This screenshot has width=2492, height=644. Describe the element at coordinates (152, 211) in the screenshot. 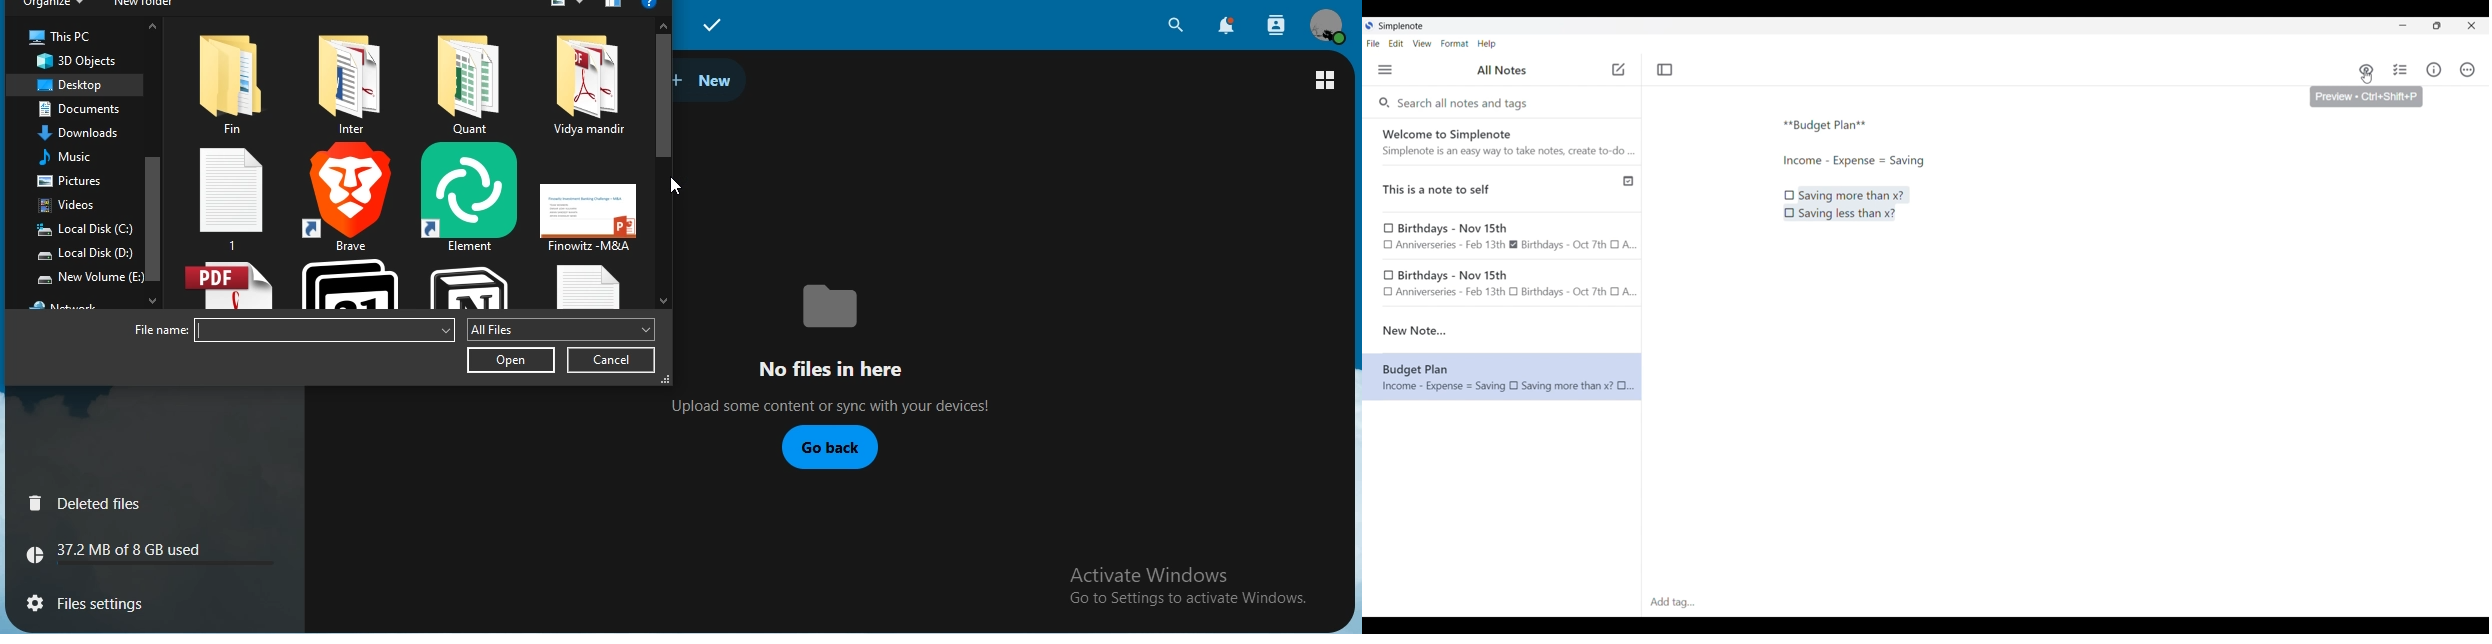

I see `scroll bar` at that location.